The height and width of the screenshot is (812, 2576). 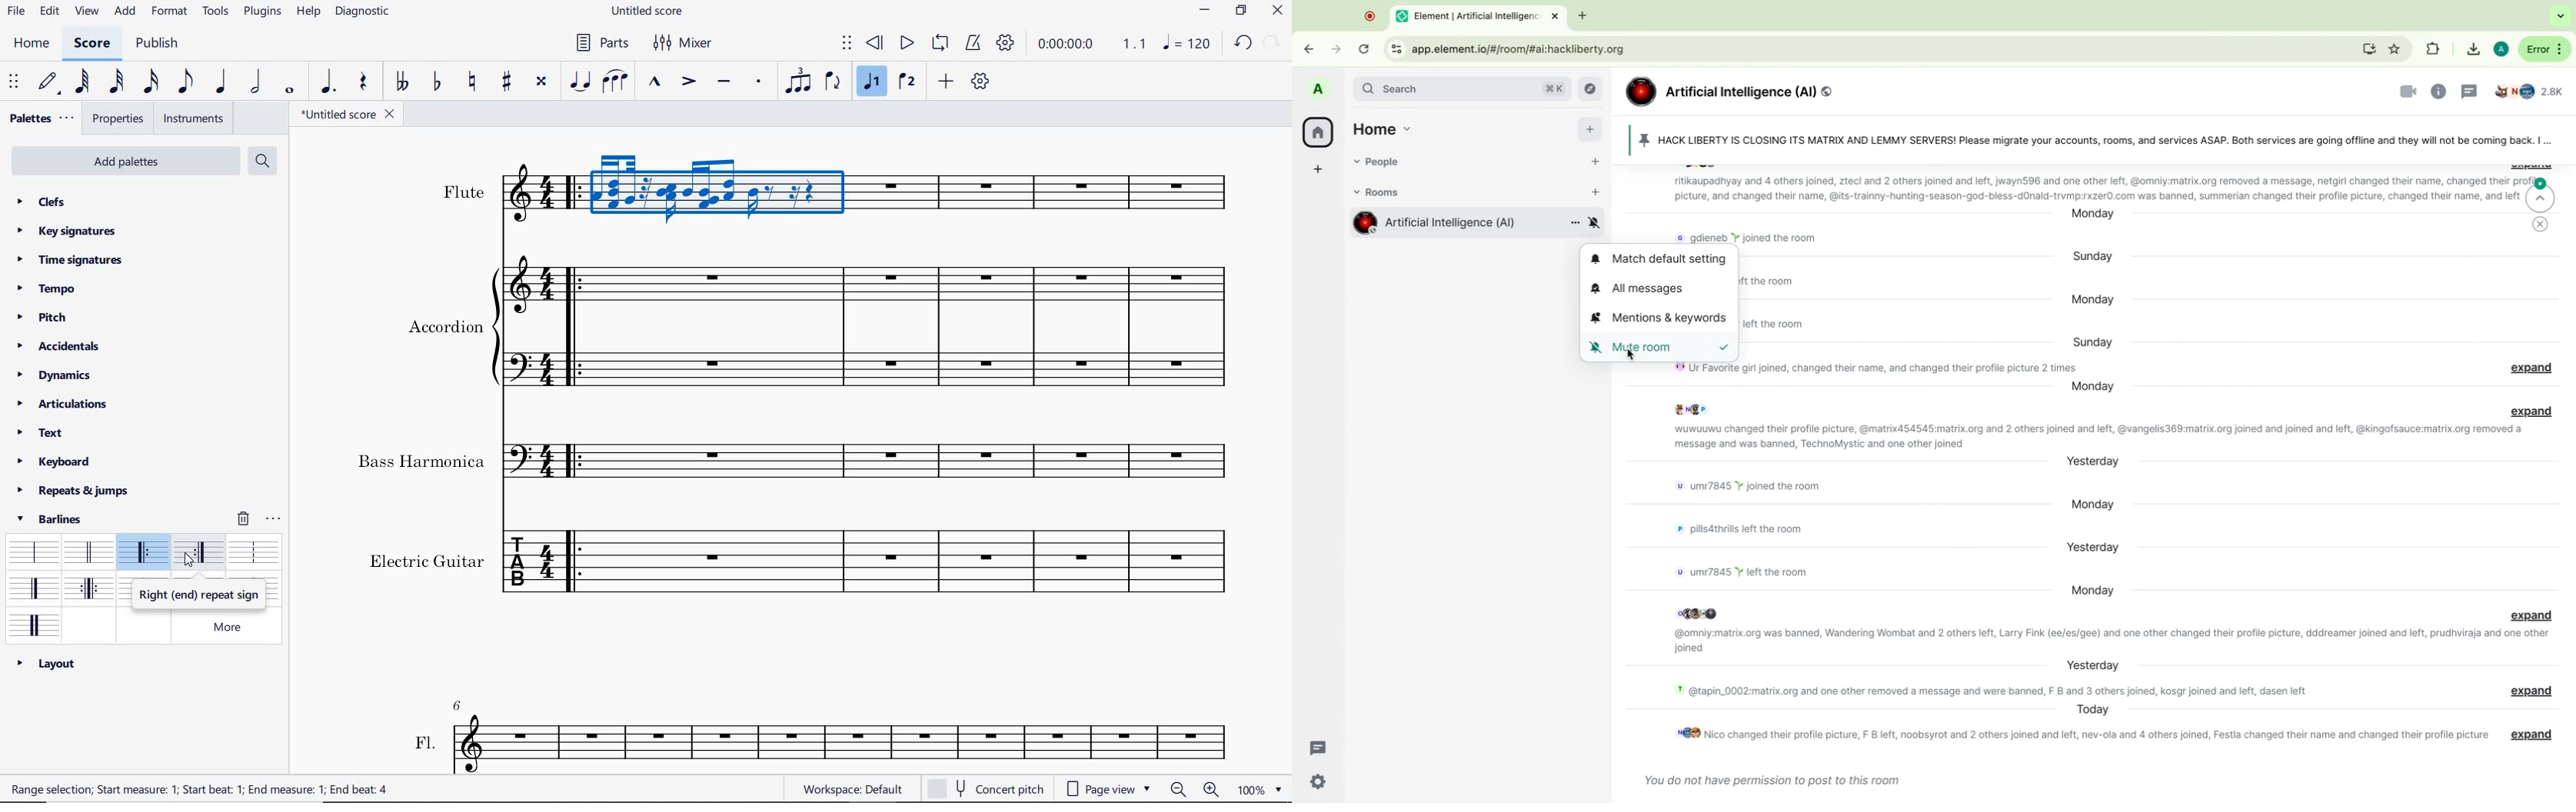 I want to click on expand, so click(x=2527, y=367).